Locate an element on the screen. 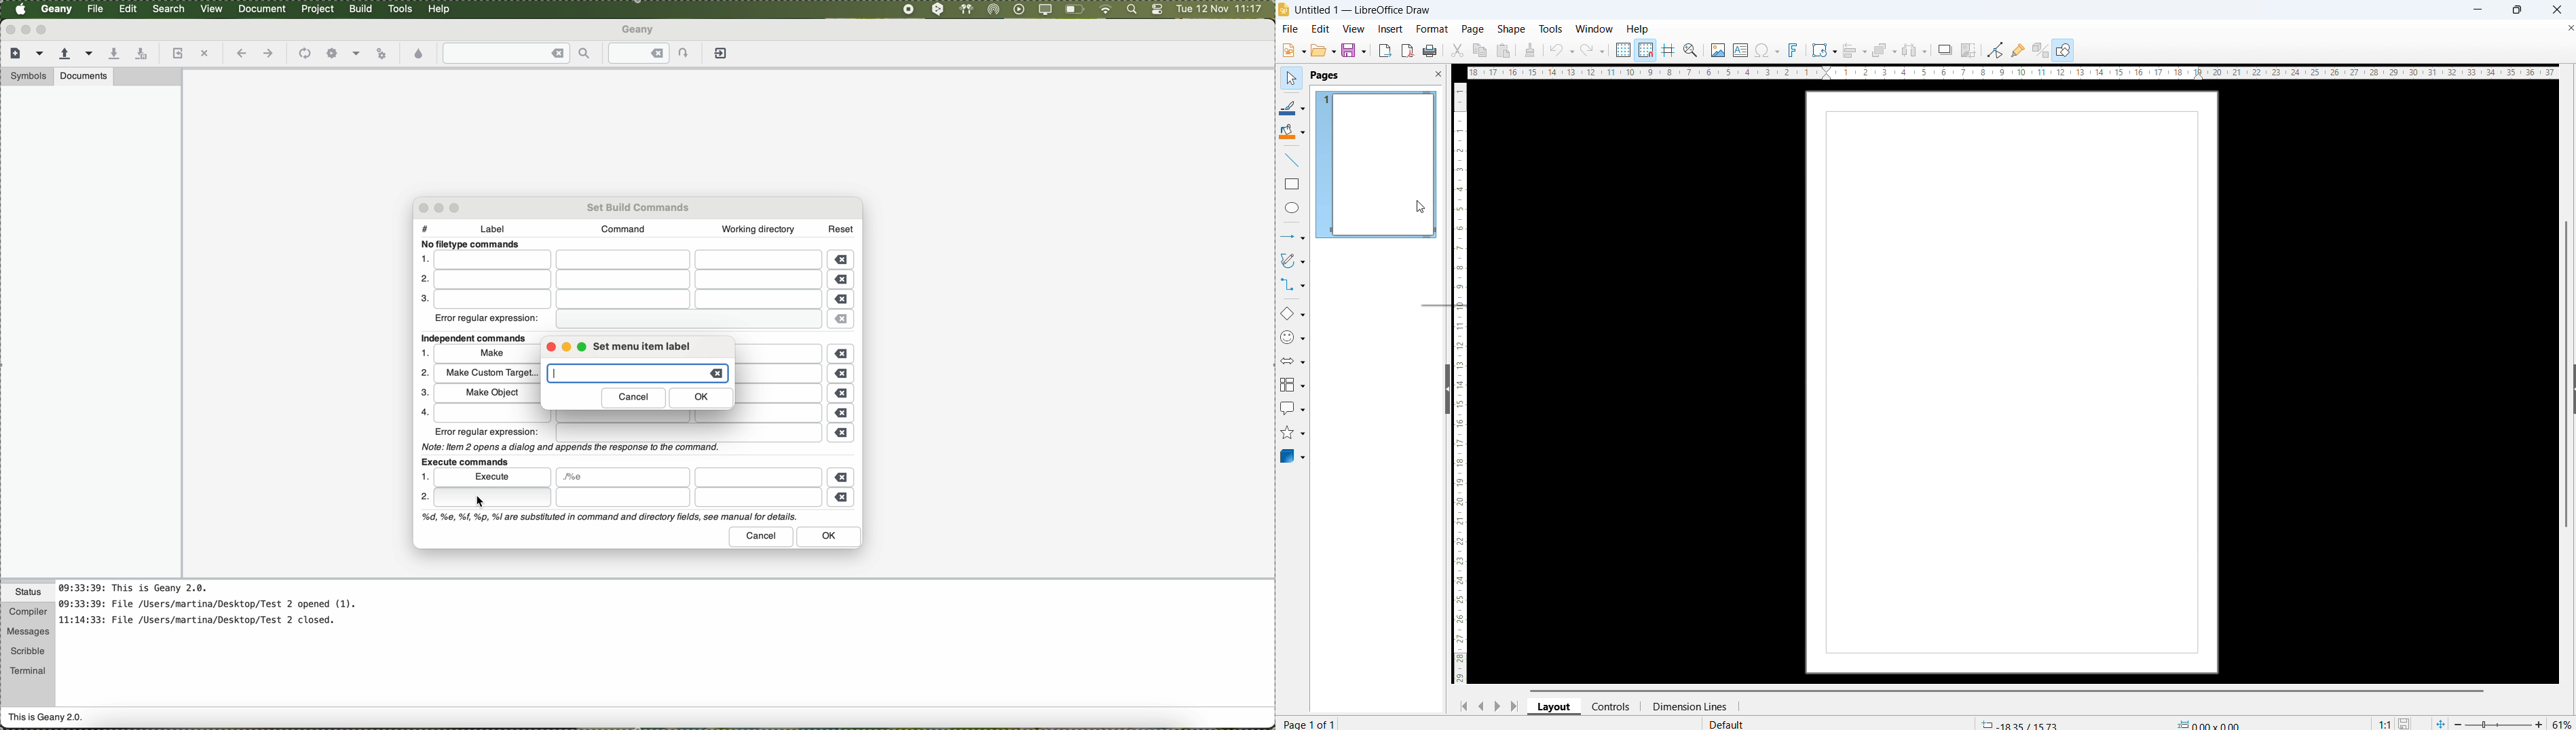  scaling factor is located at coordinates (2385, 722).